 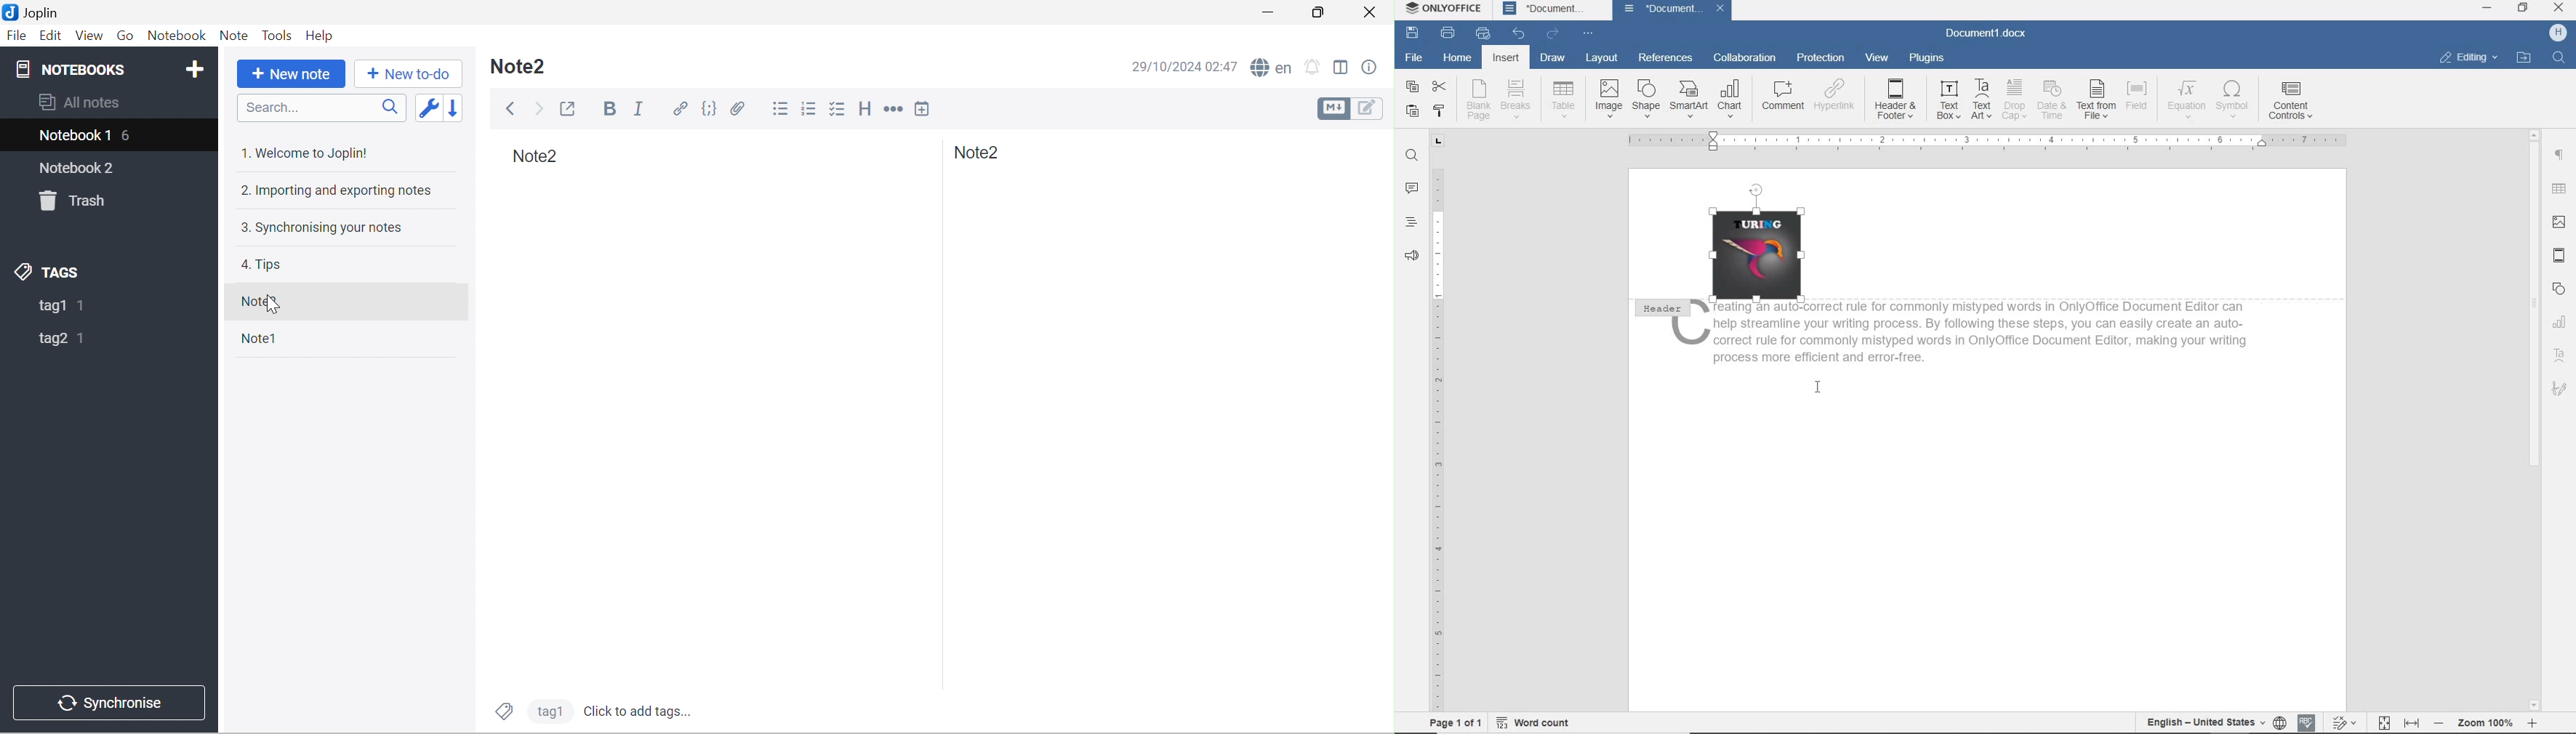 I want to click on Joplin, so click(x=31, y=12).